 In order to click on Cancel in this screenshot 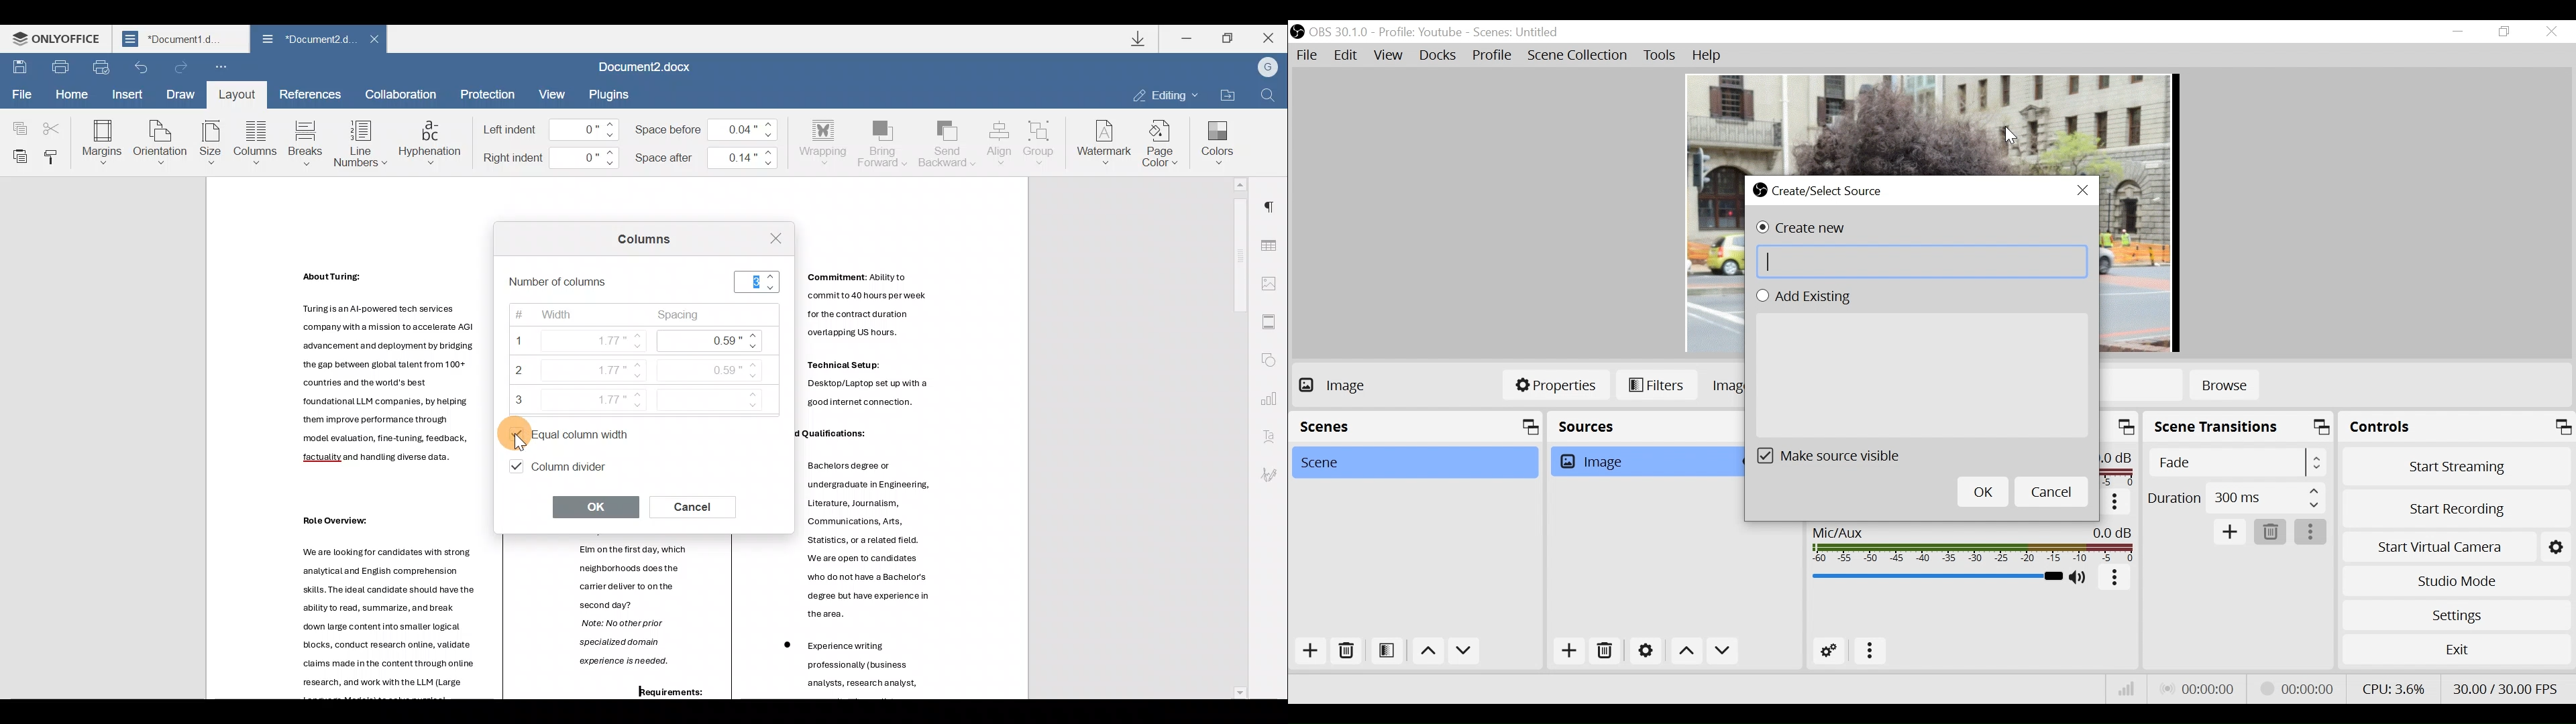, I will do `click(700, 505)`.